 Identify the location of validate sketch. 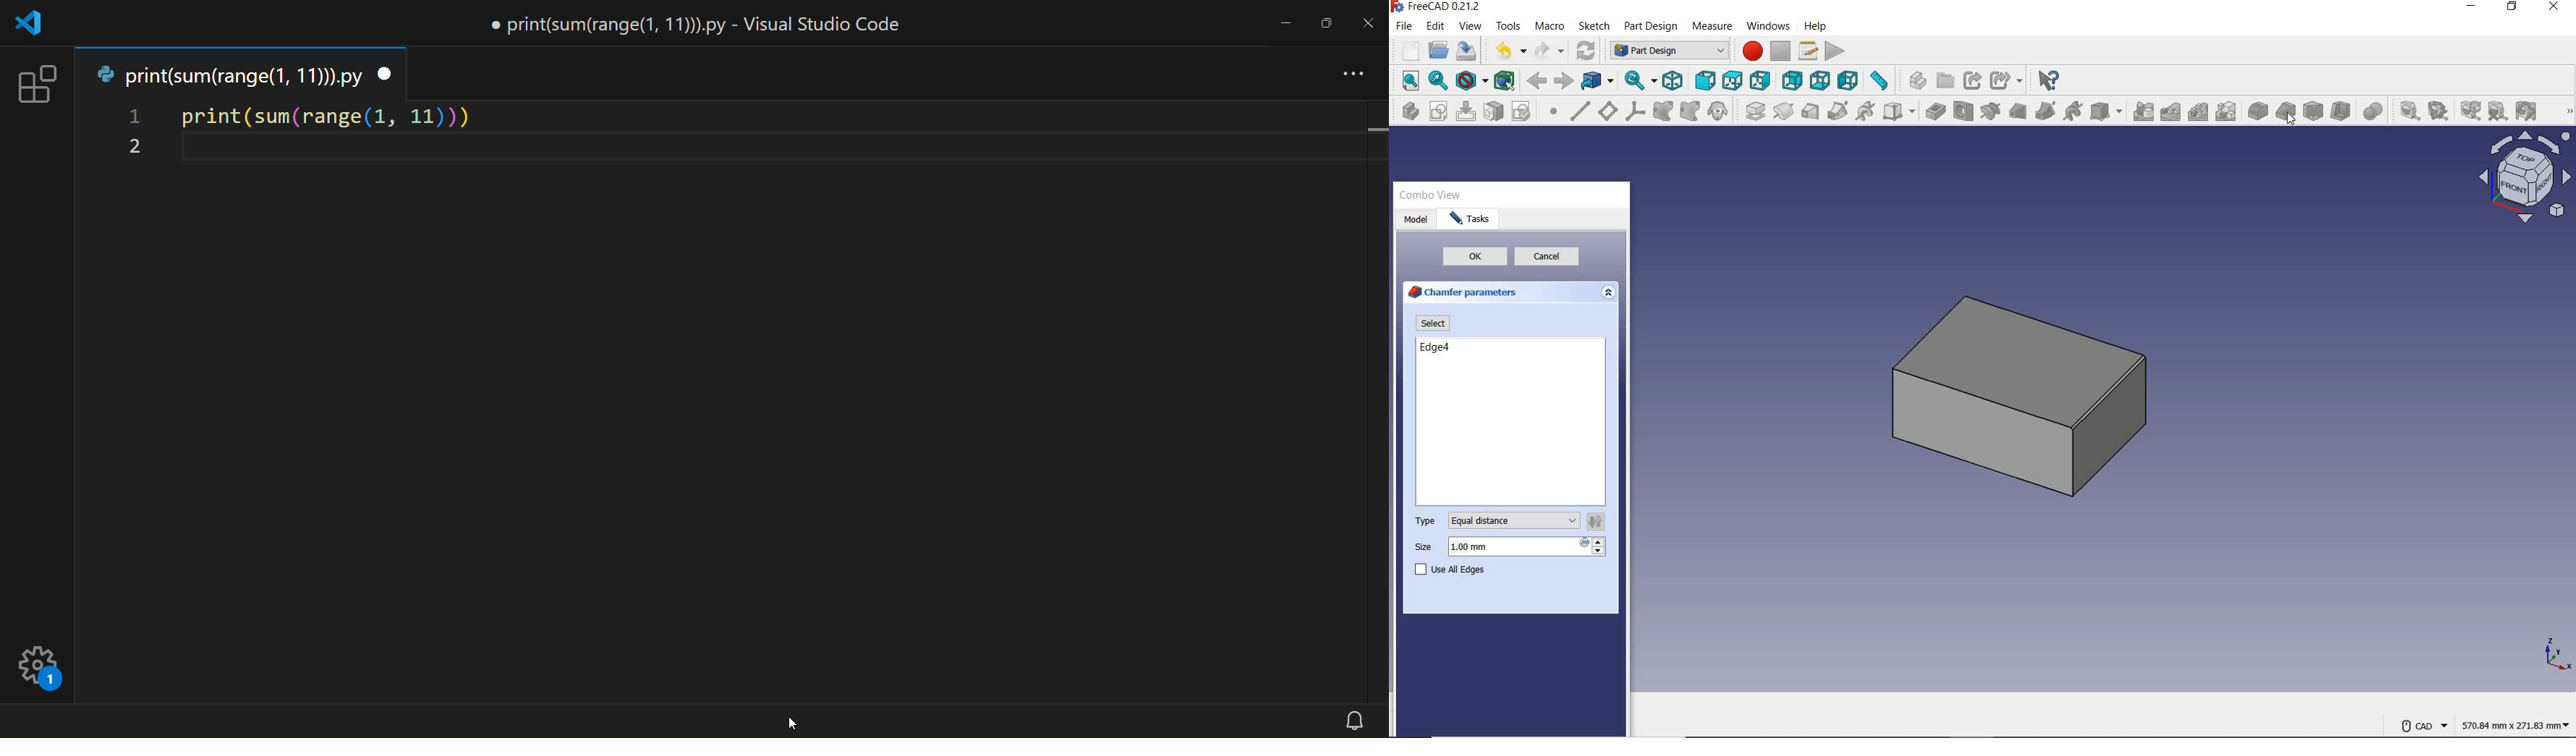
(1523, 111).